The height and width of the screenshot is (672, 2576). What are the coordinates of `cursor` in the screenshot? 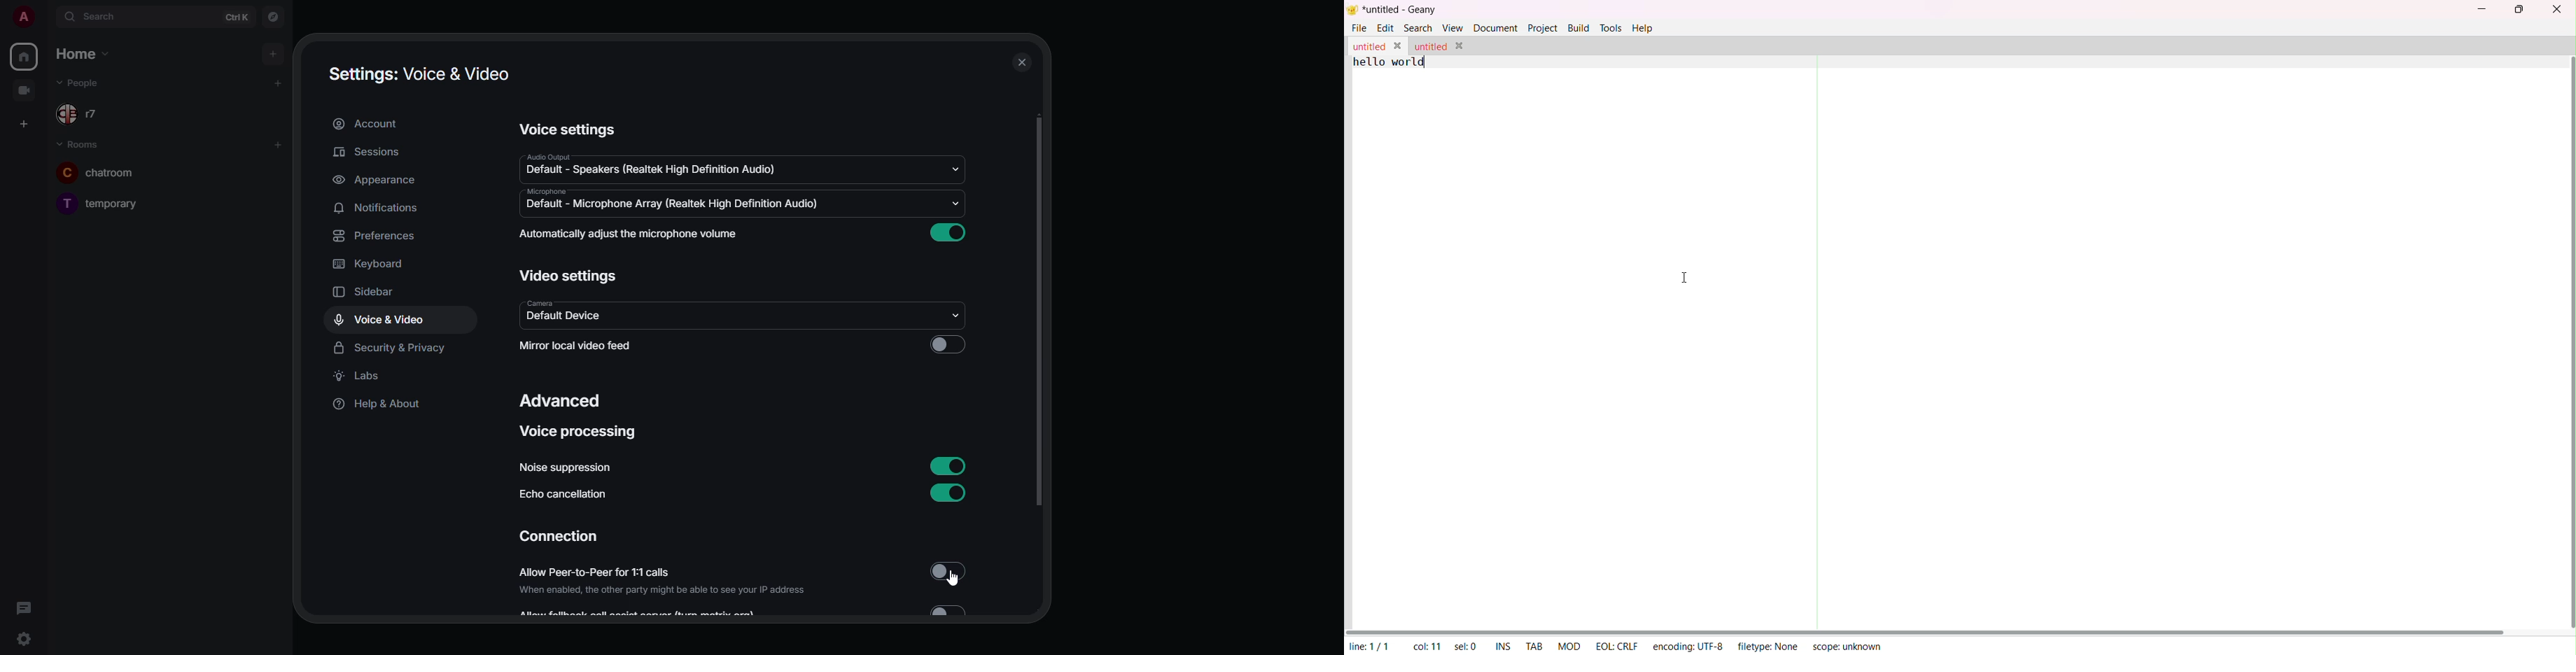 It's located at (953, 580).